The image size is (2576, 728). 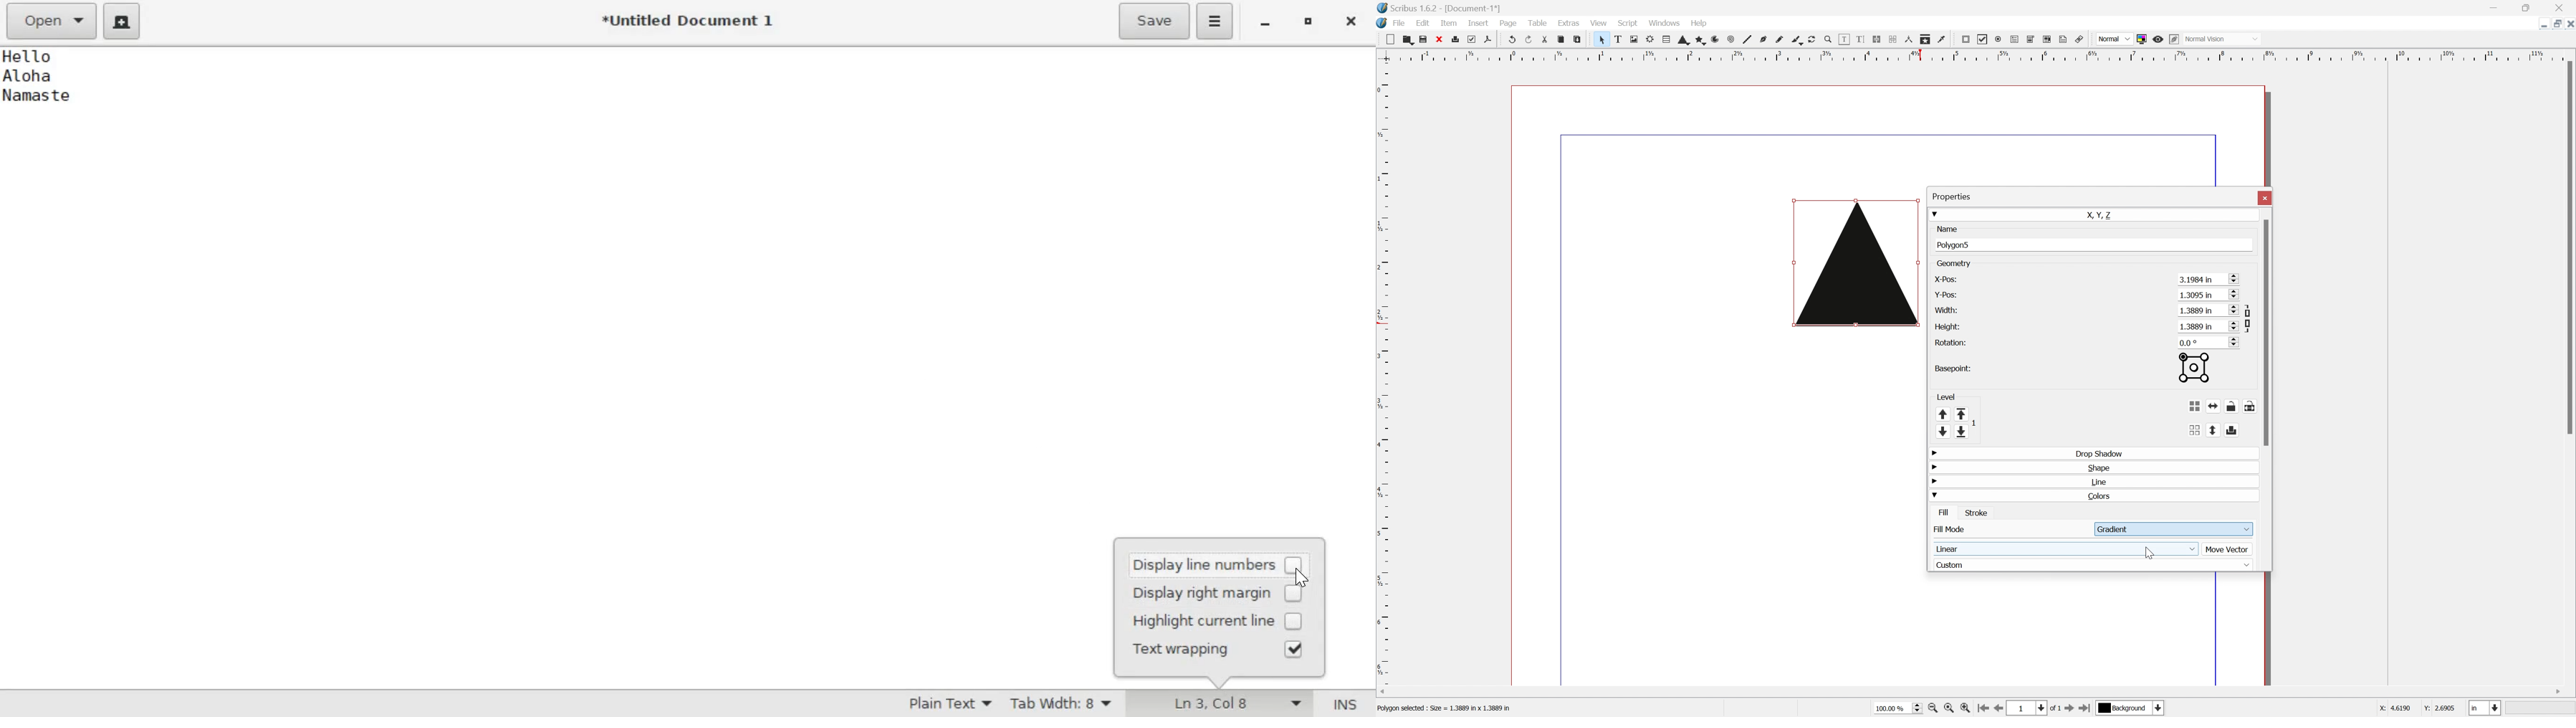 I want to click on Insert/Overwrite Mode, so click(x=1345, y=703).